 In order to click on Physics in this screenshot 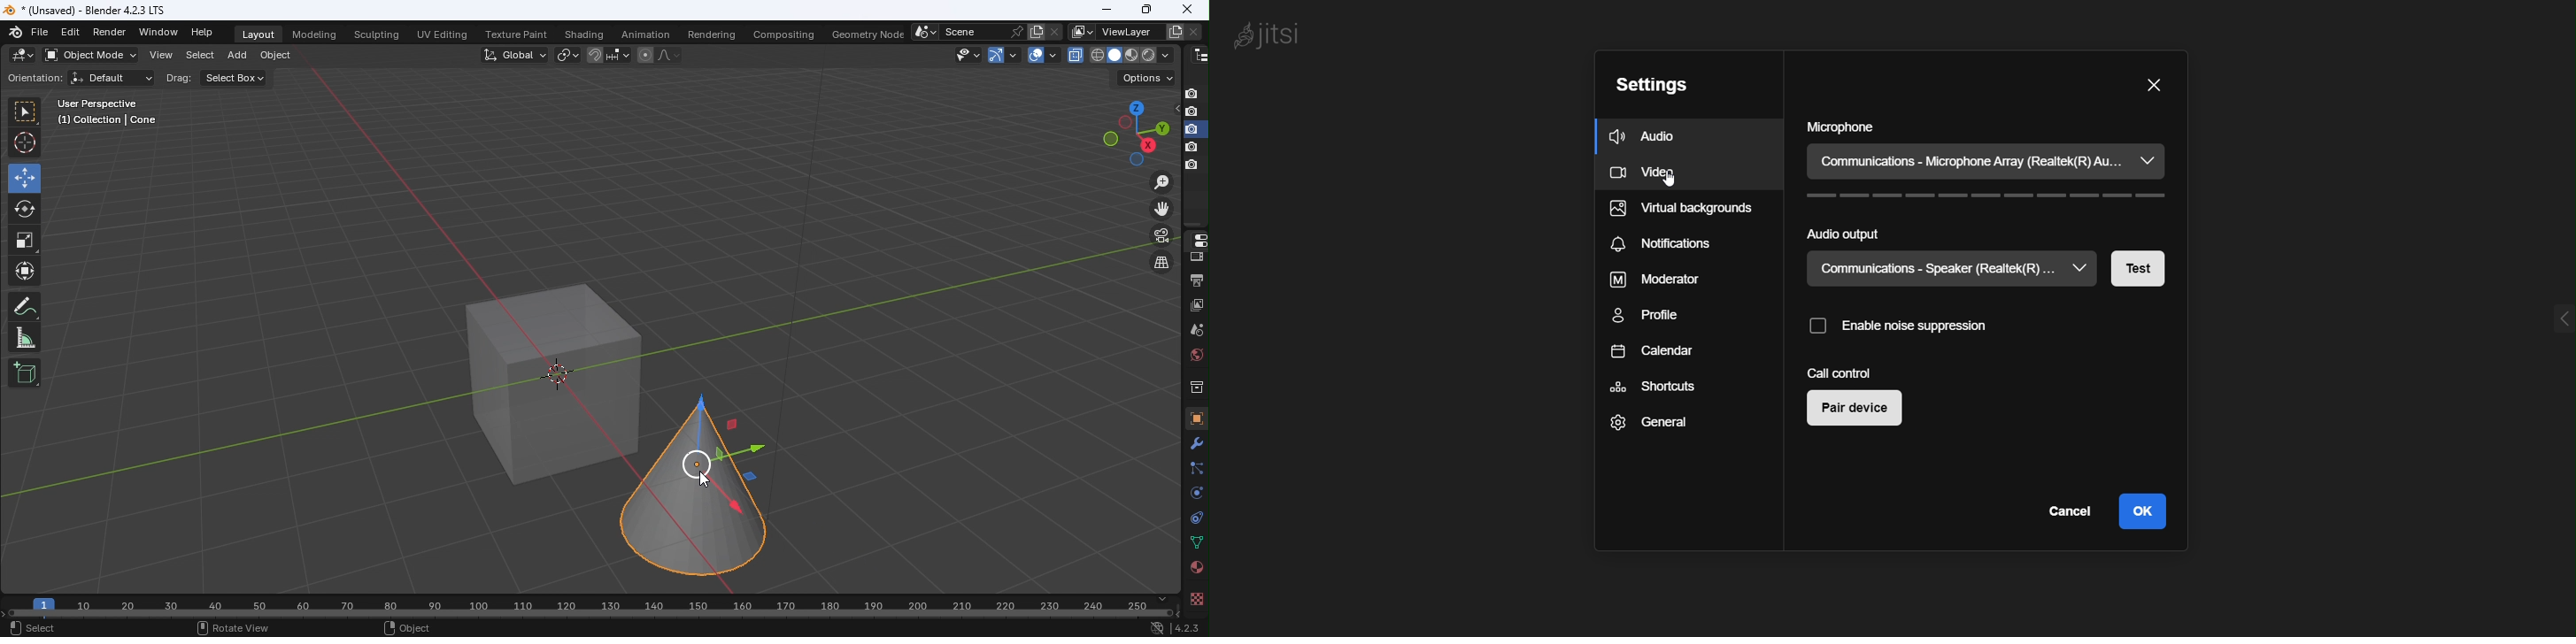, I will do `click(1194, 492)`.